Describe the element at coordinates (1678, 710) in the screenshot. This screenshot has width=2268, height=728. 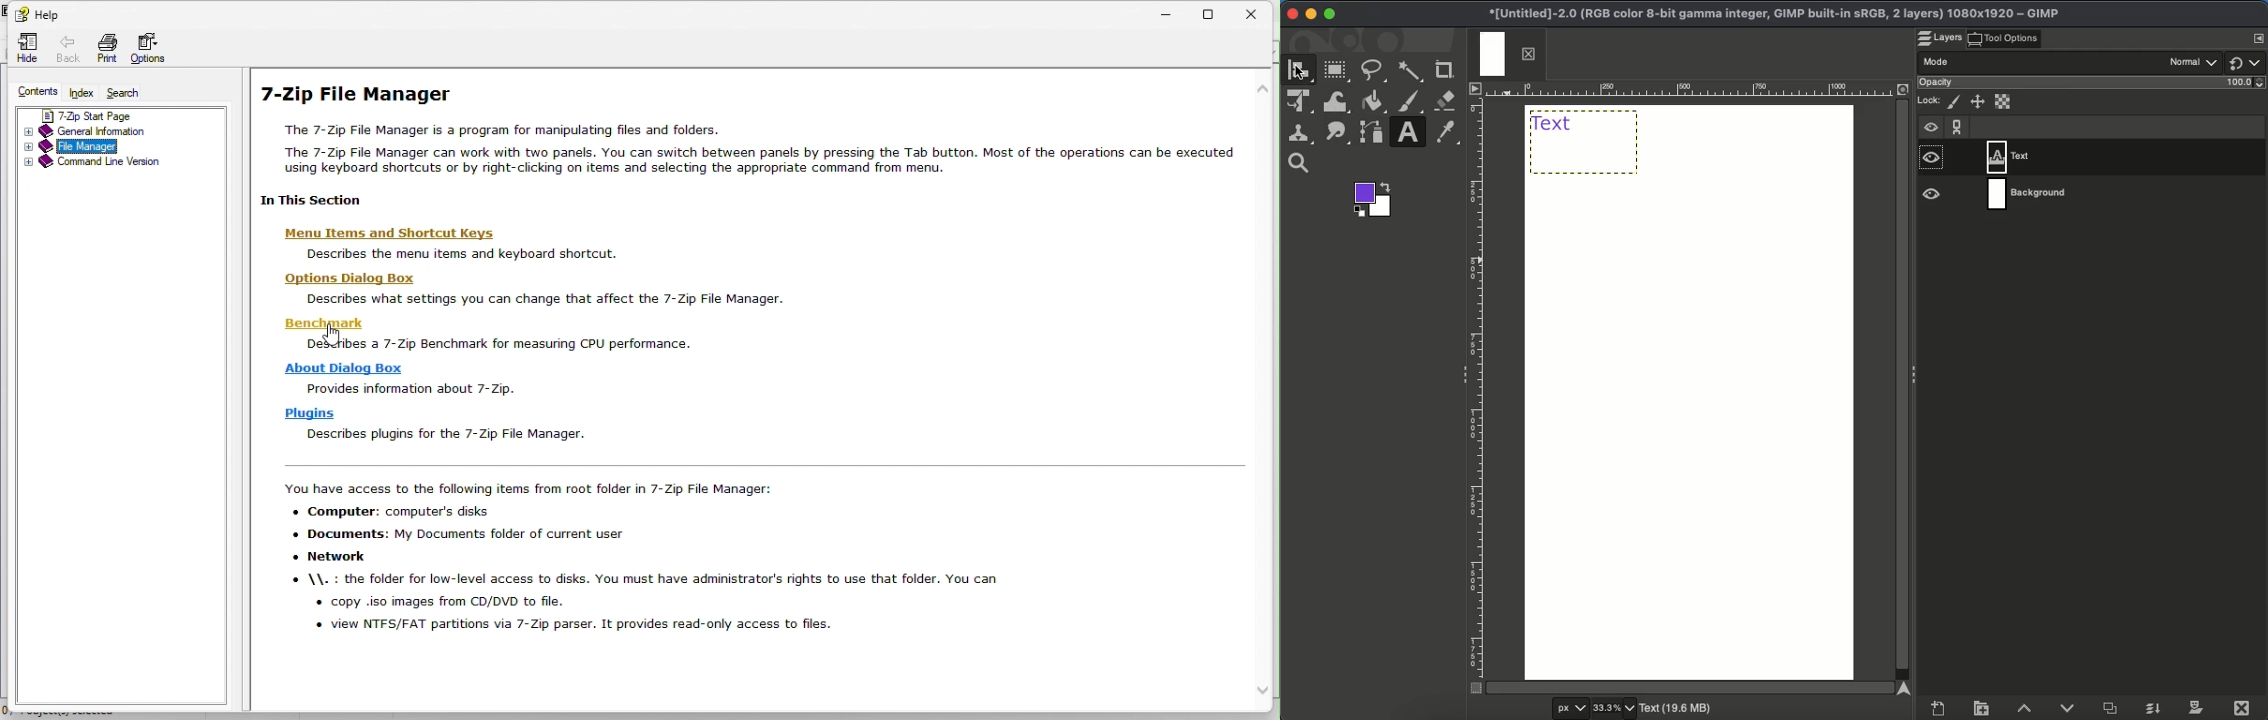
I see `Text(19.6 MB)` at that location.